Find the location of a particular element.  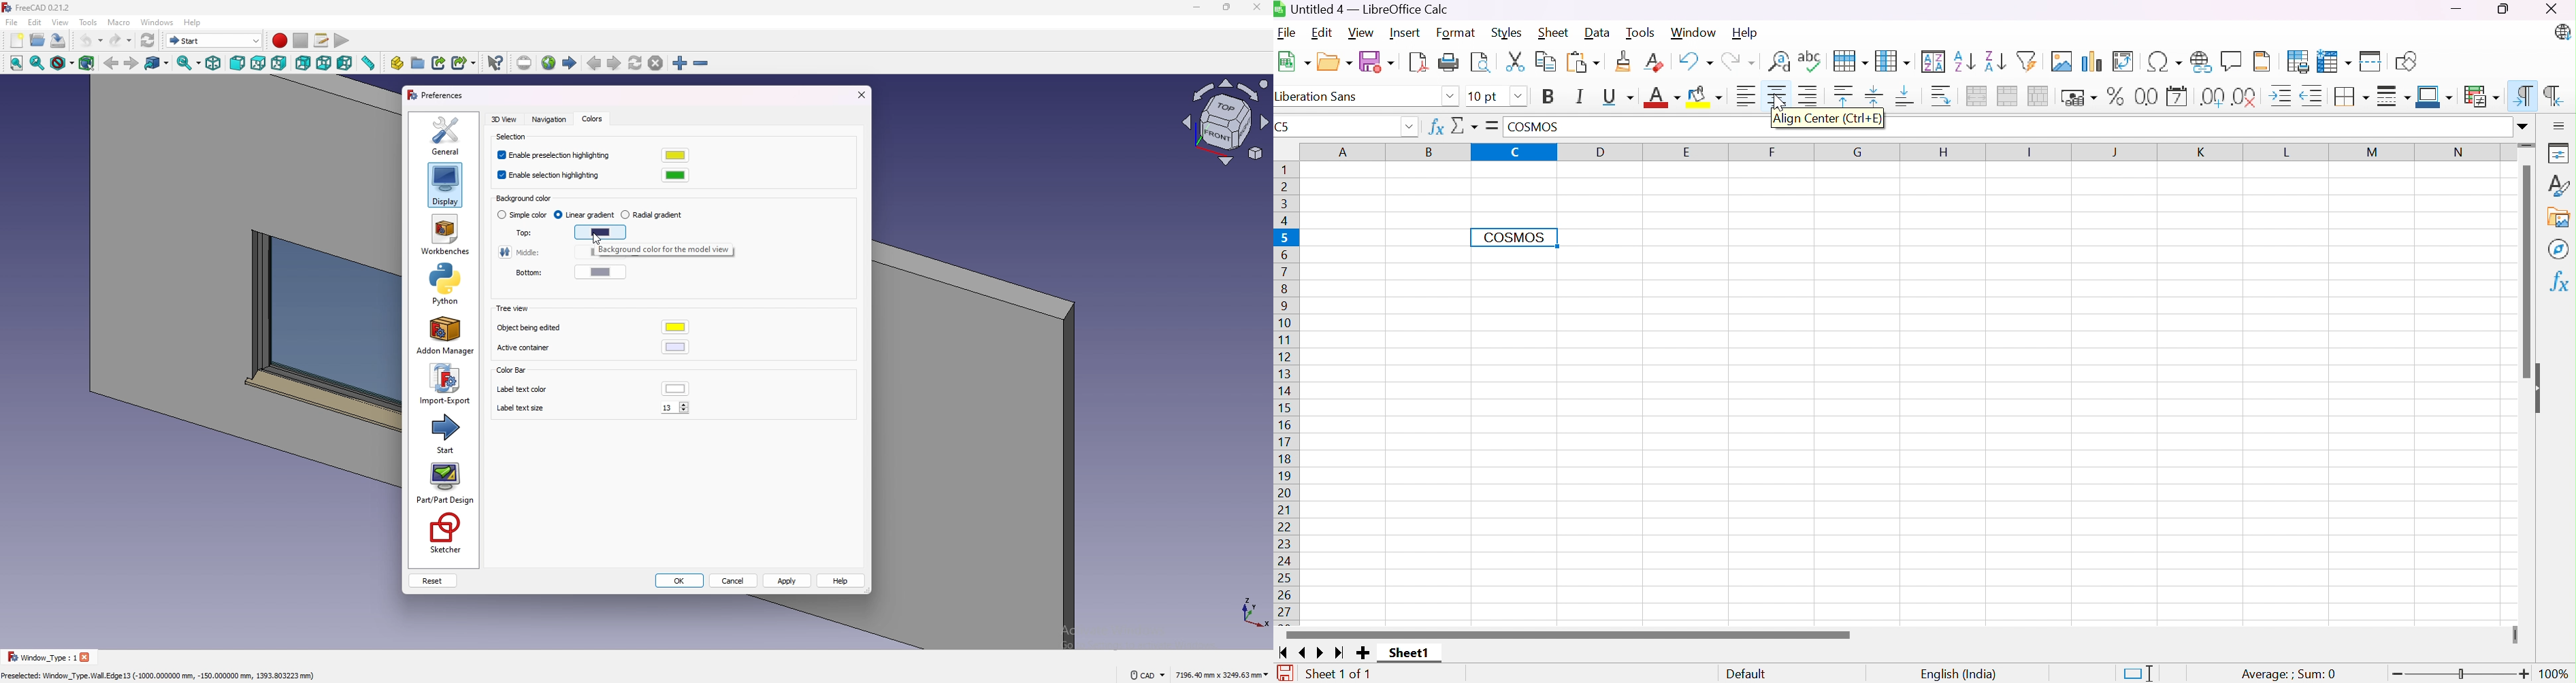

label text size is located at coordinates (523, 409).